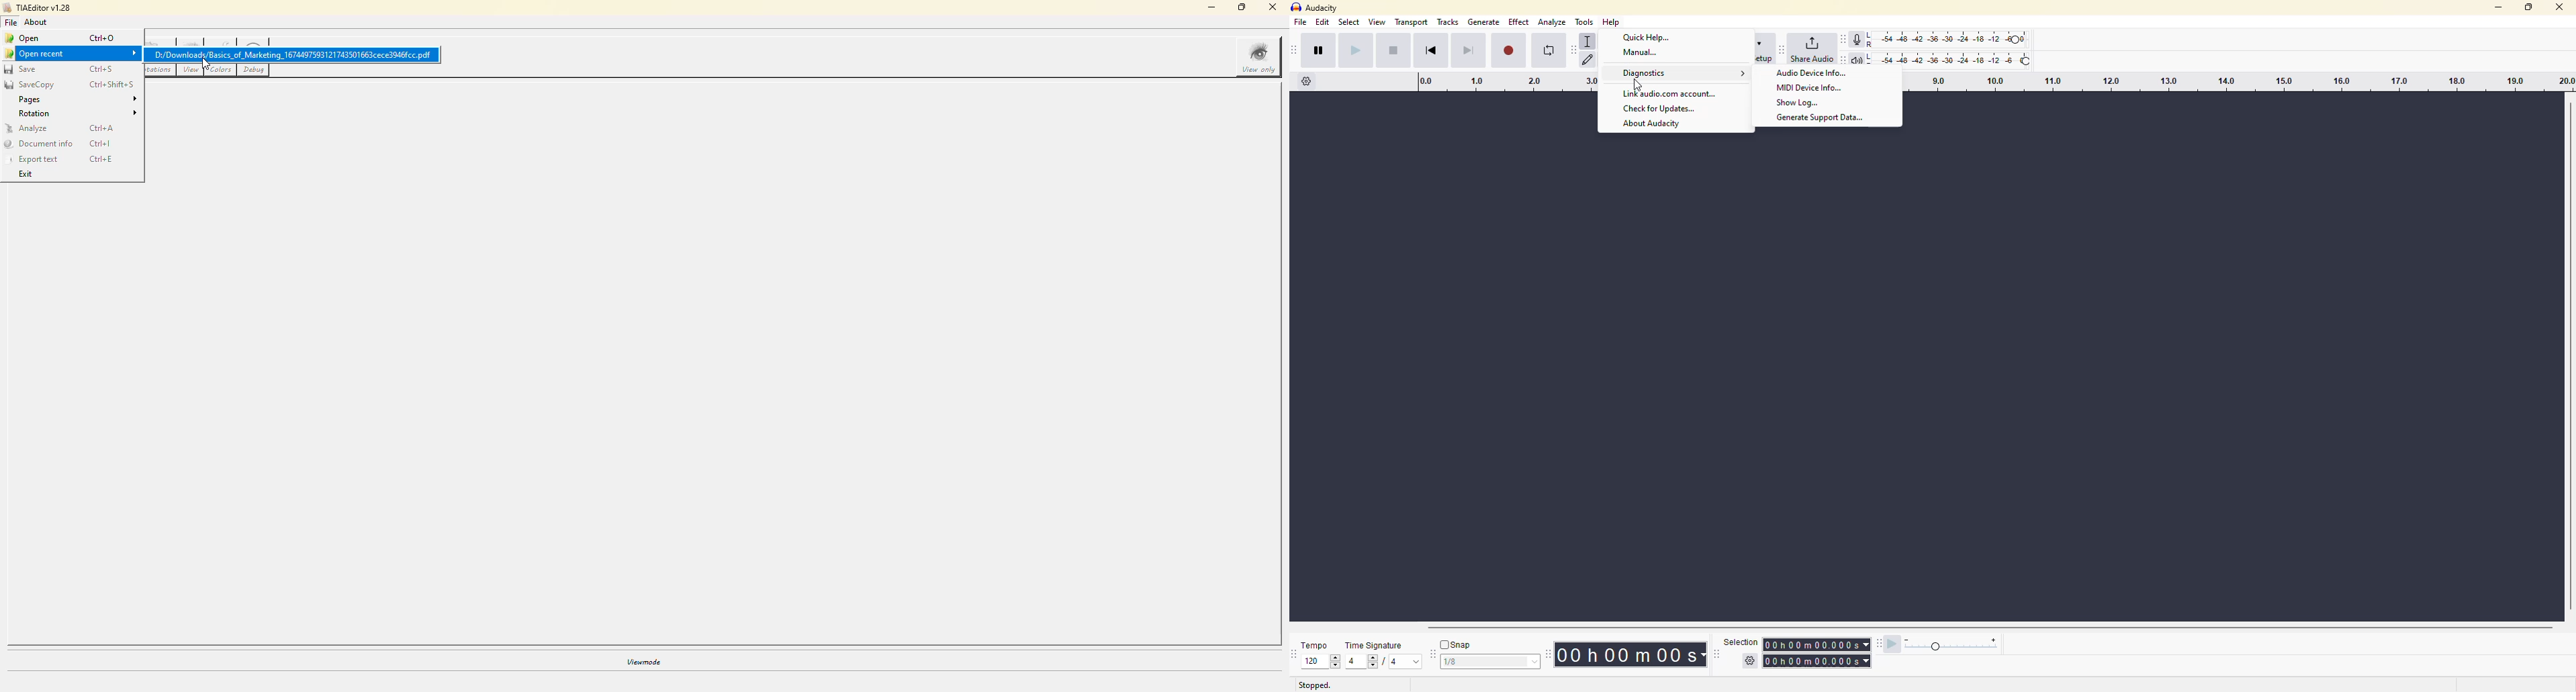 The width and height of the screenshot is (2576, 700). Describe the element at coordinates (1589, 59) in the screenshot. I see `draw tool` at that location.